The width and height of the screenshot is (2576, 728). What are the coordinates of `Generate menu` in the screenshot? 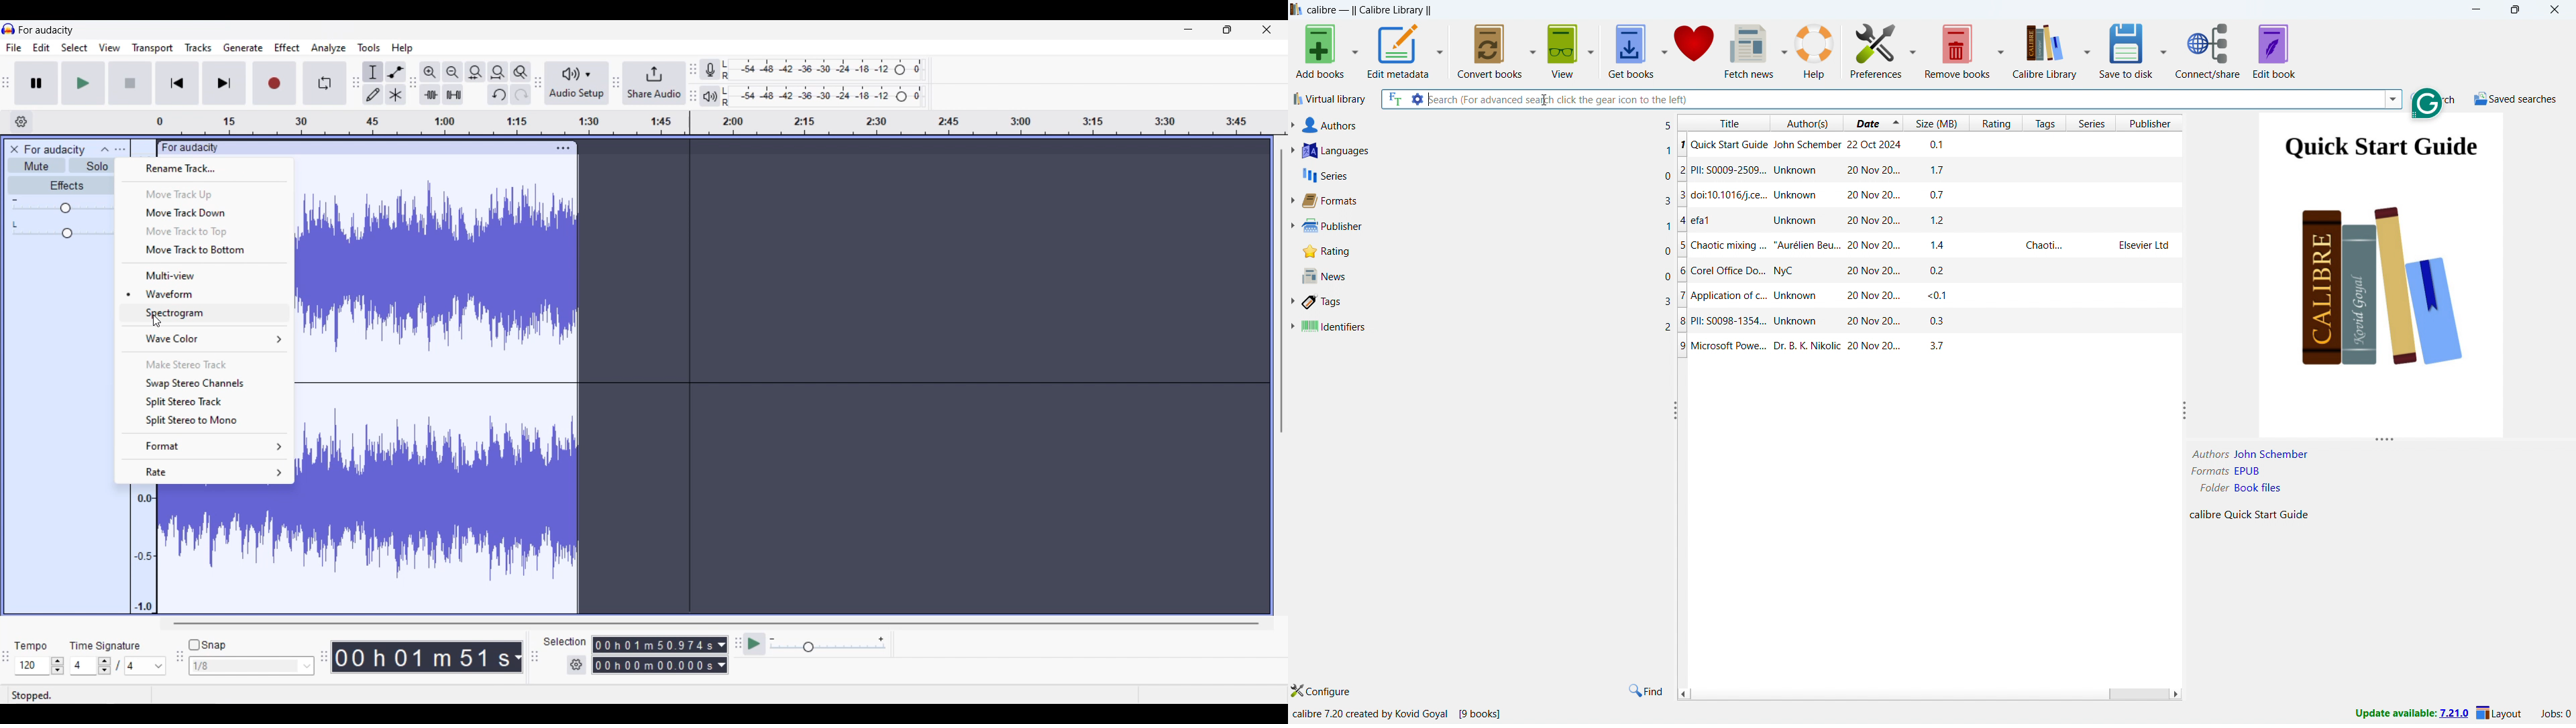 It's located at (243, 48).